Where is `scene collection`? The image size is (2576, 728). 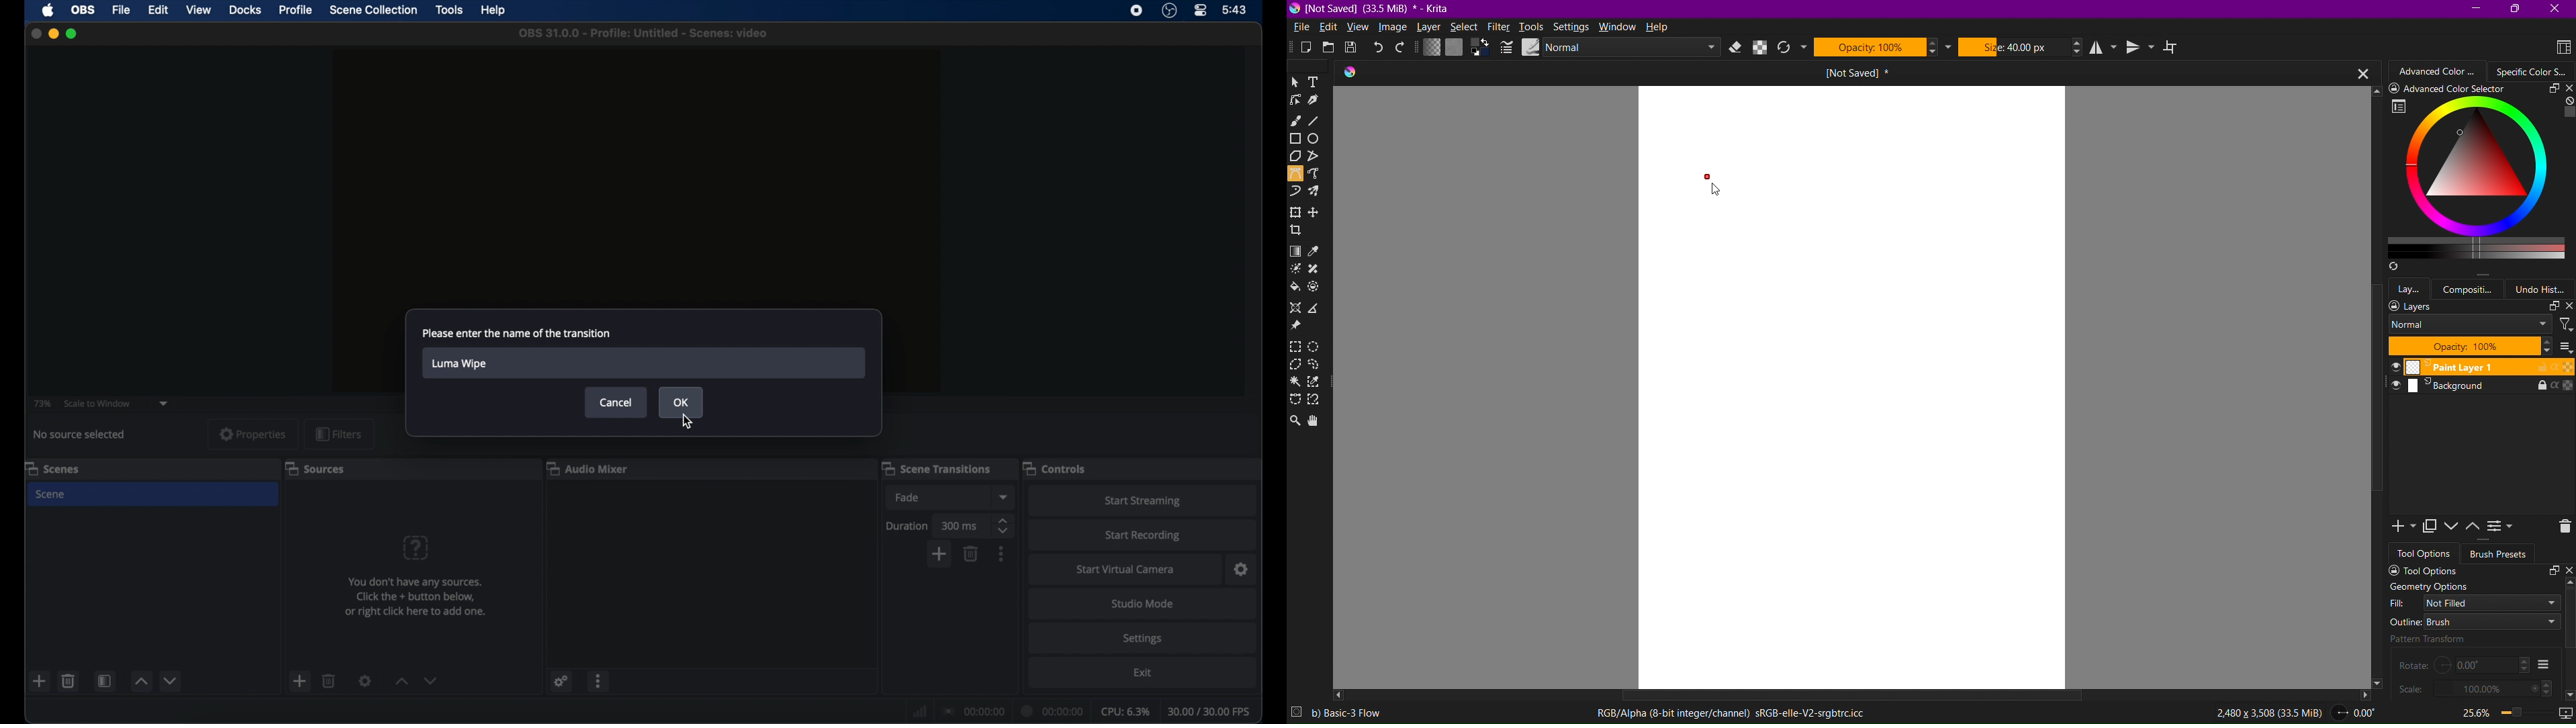 scene collection is located at coordinates (374, 9).